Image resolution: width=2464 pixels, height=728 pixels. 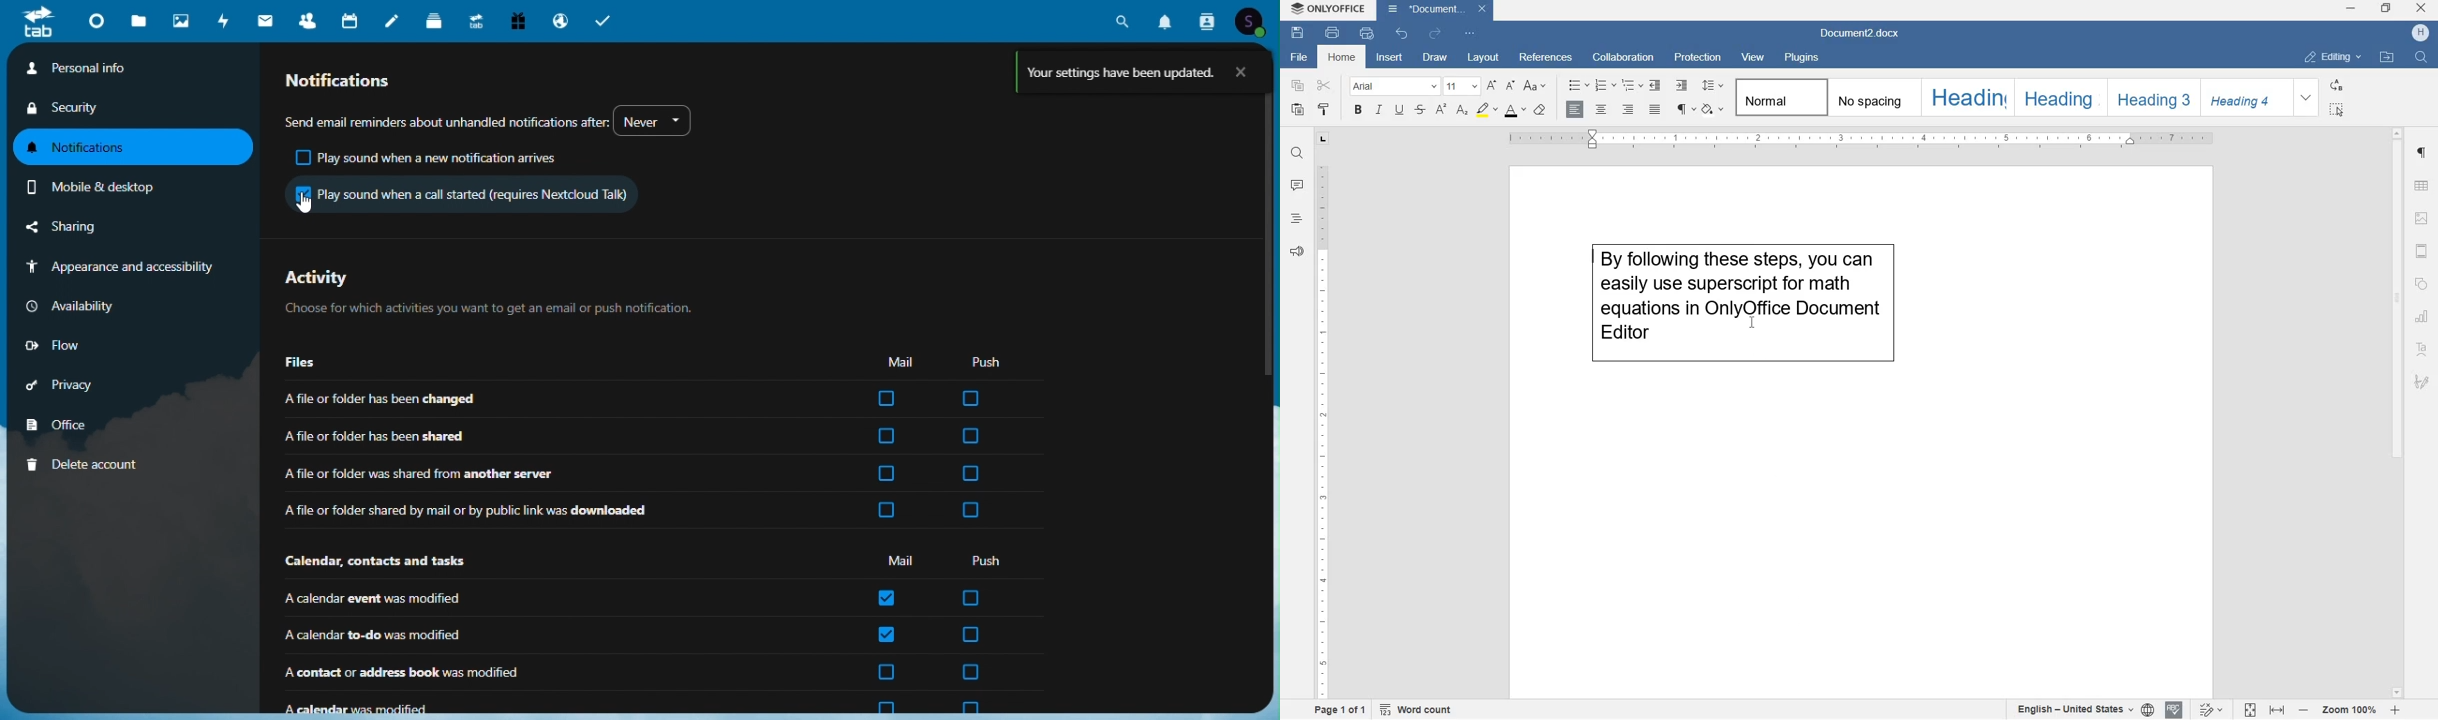 What do you see at coordinates (1657, 109) in the screenshot?
I see `justified` at bounding box center [1657, 109].